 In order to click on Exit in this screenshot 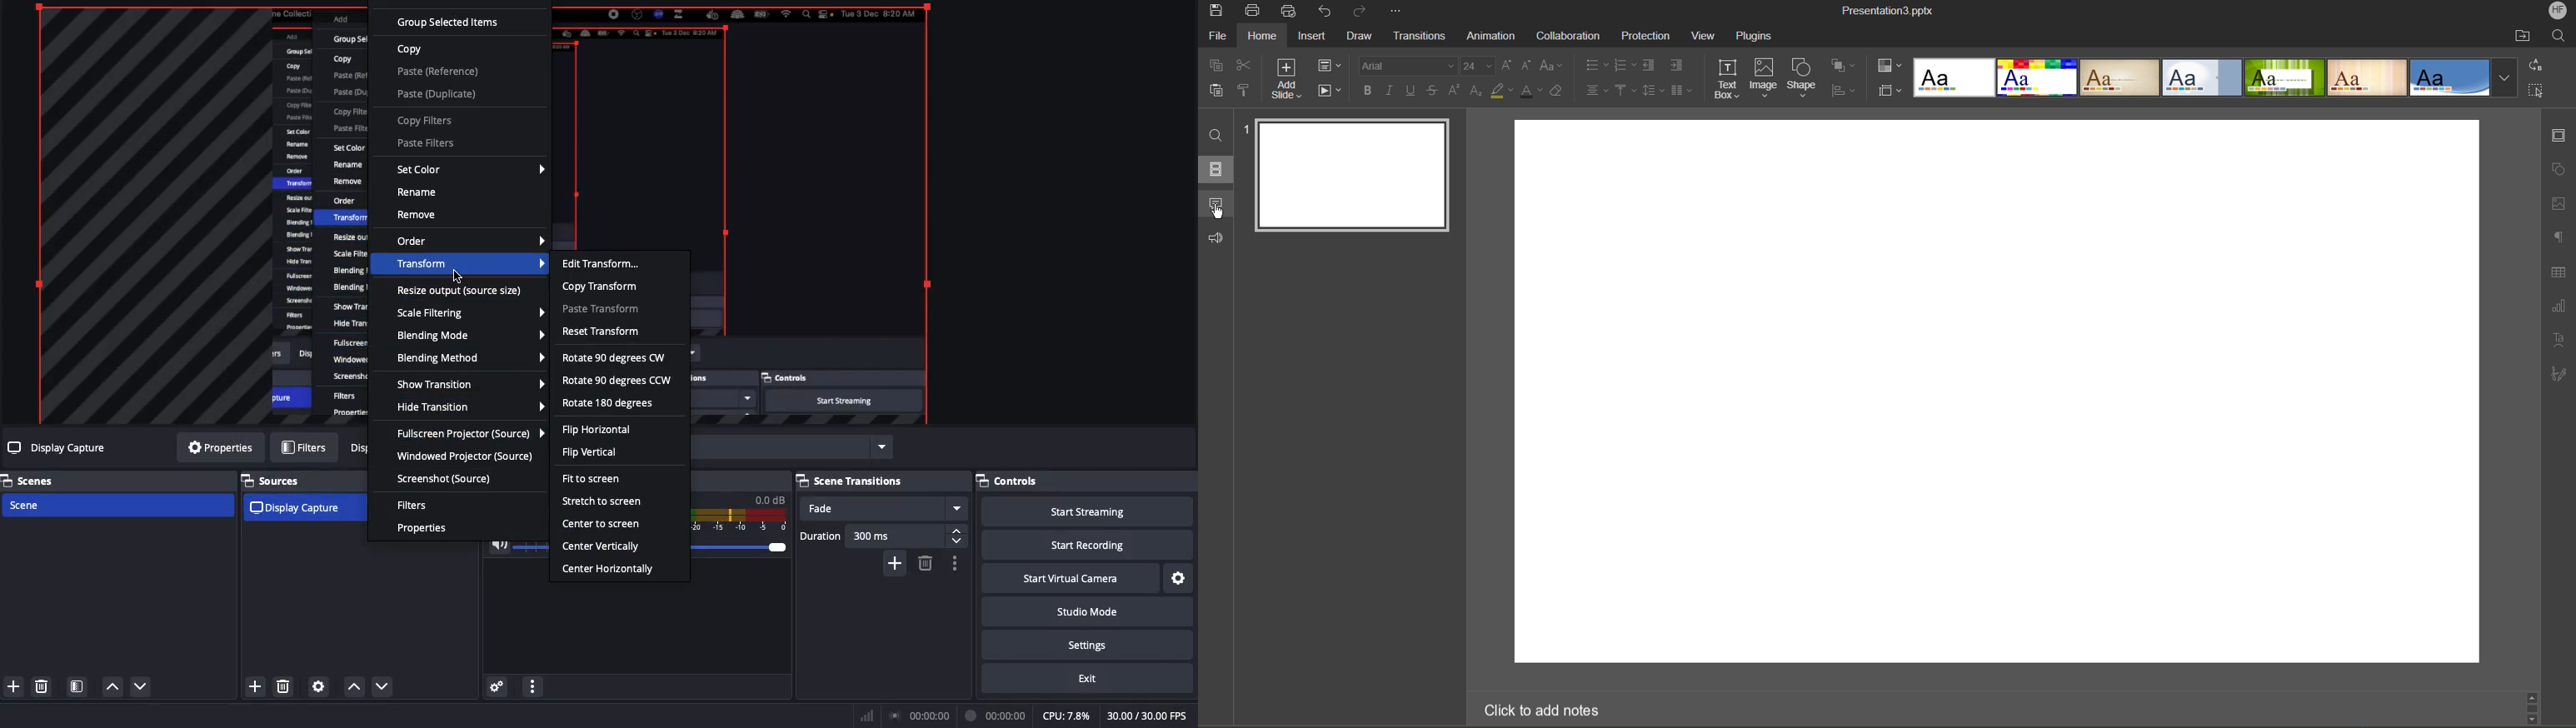, I will do `click(1086, 681)`.